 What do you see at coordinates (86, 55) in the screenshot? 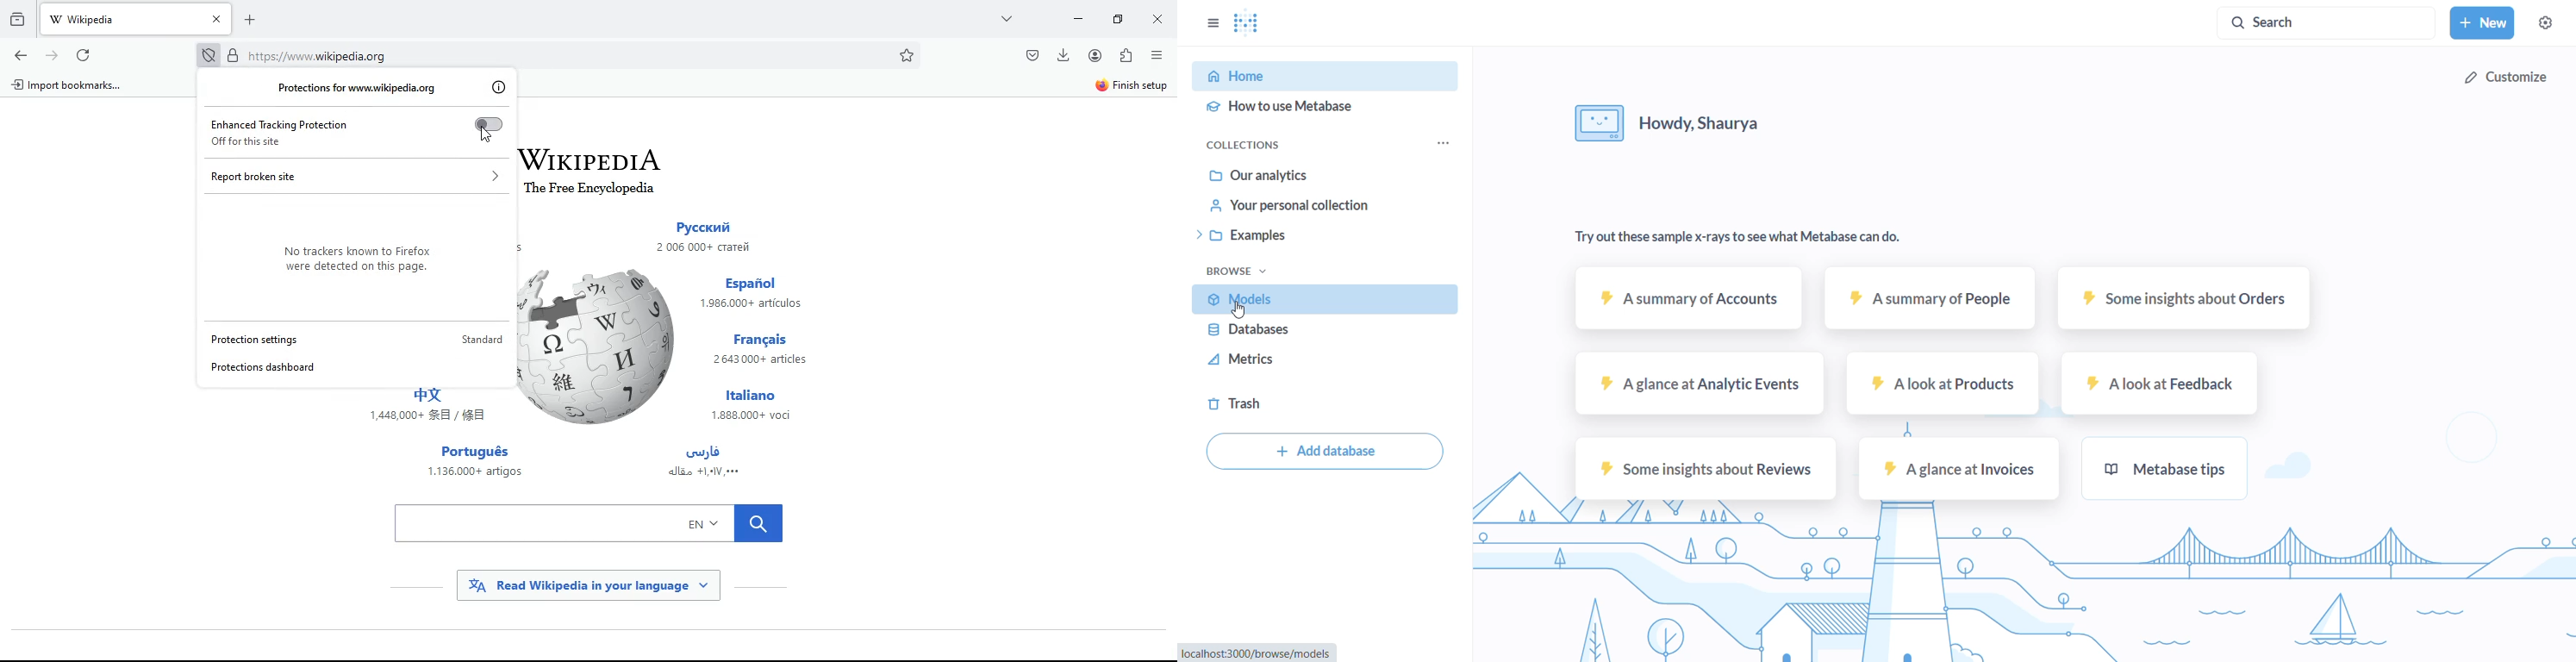
I see `refresh` at bounding box center [86, 55].